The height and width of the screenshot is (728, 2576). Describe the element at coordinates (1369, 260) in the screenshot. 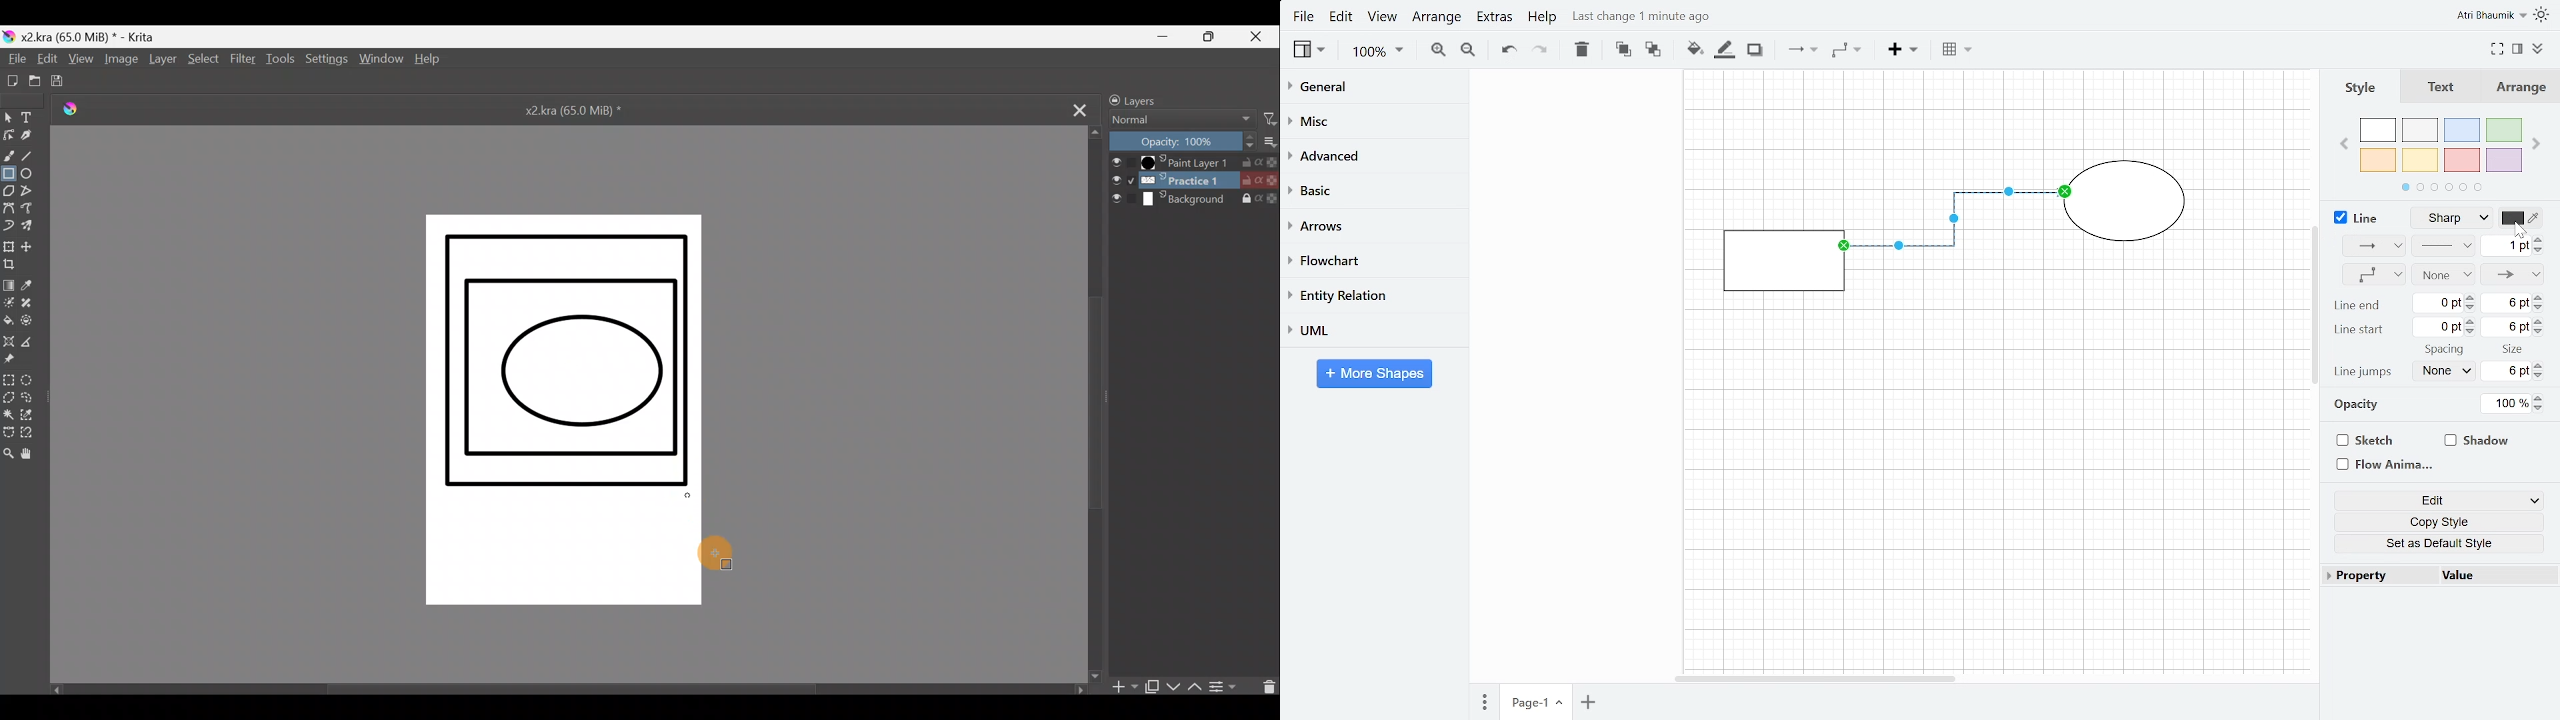

I see `Flowchart` at that location.